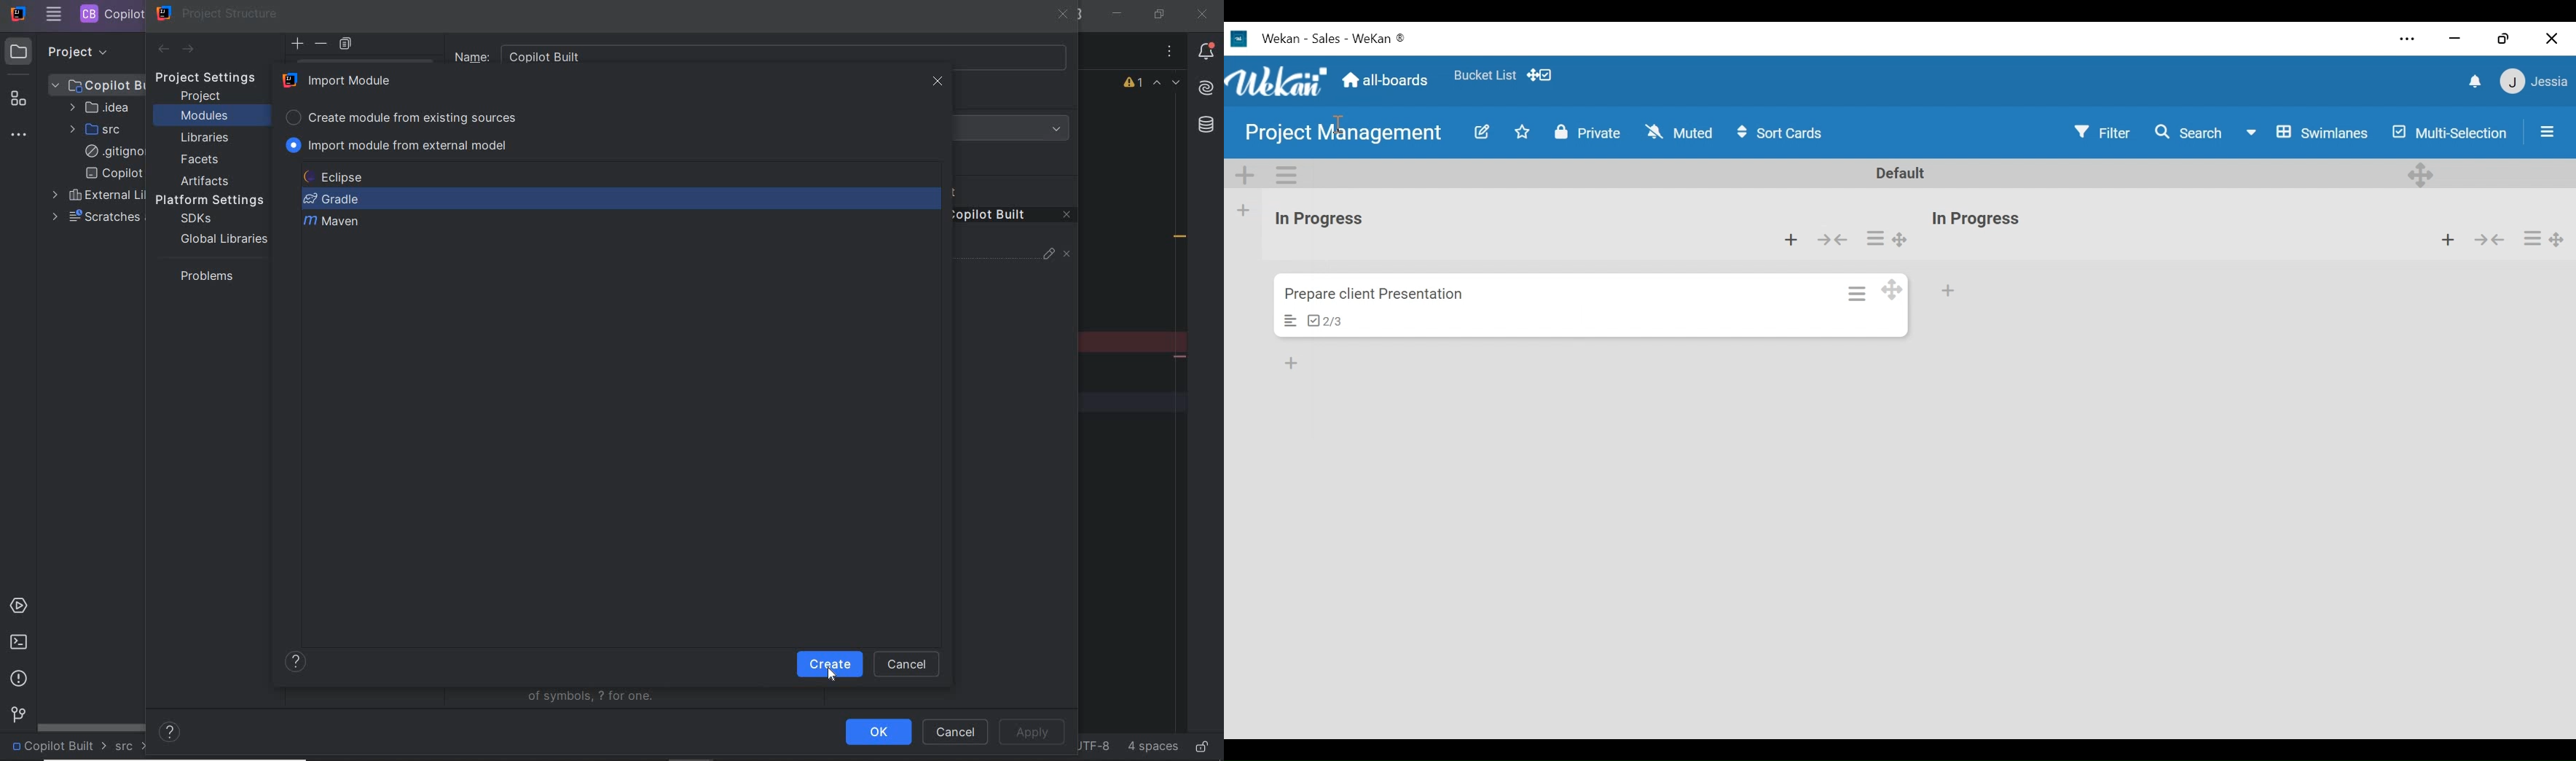  I want to click on List actions, so click(1875, 237).